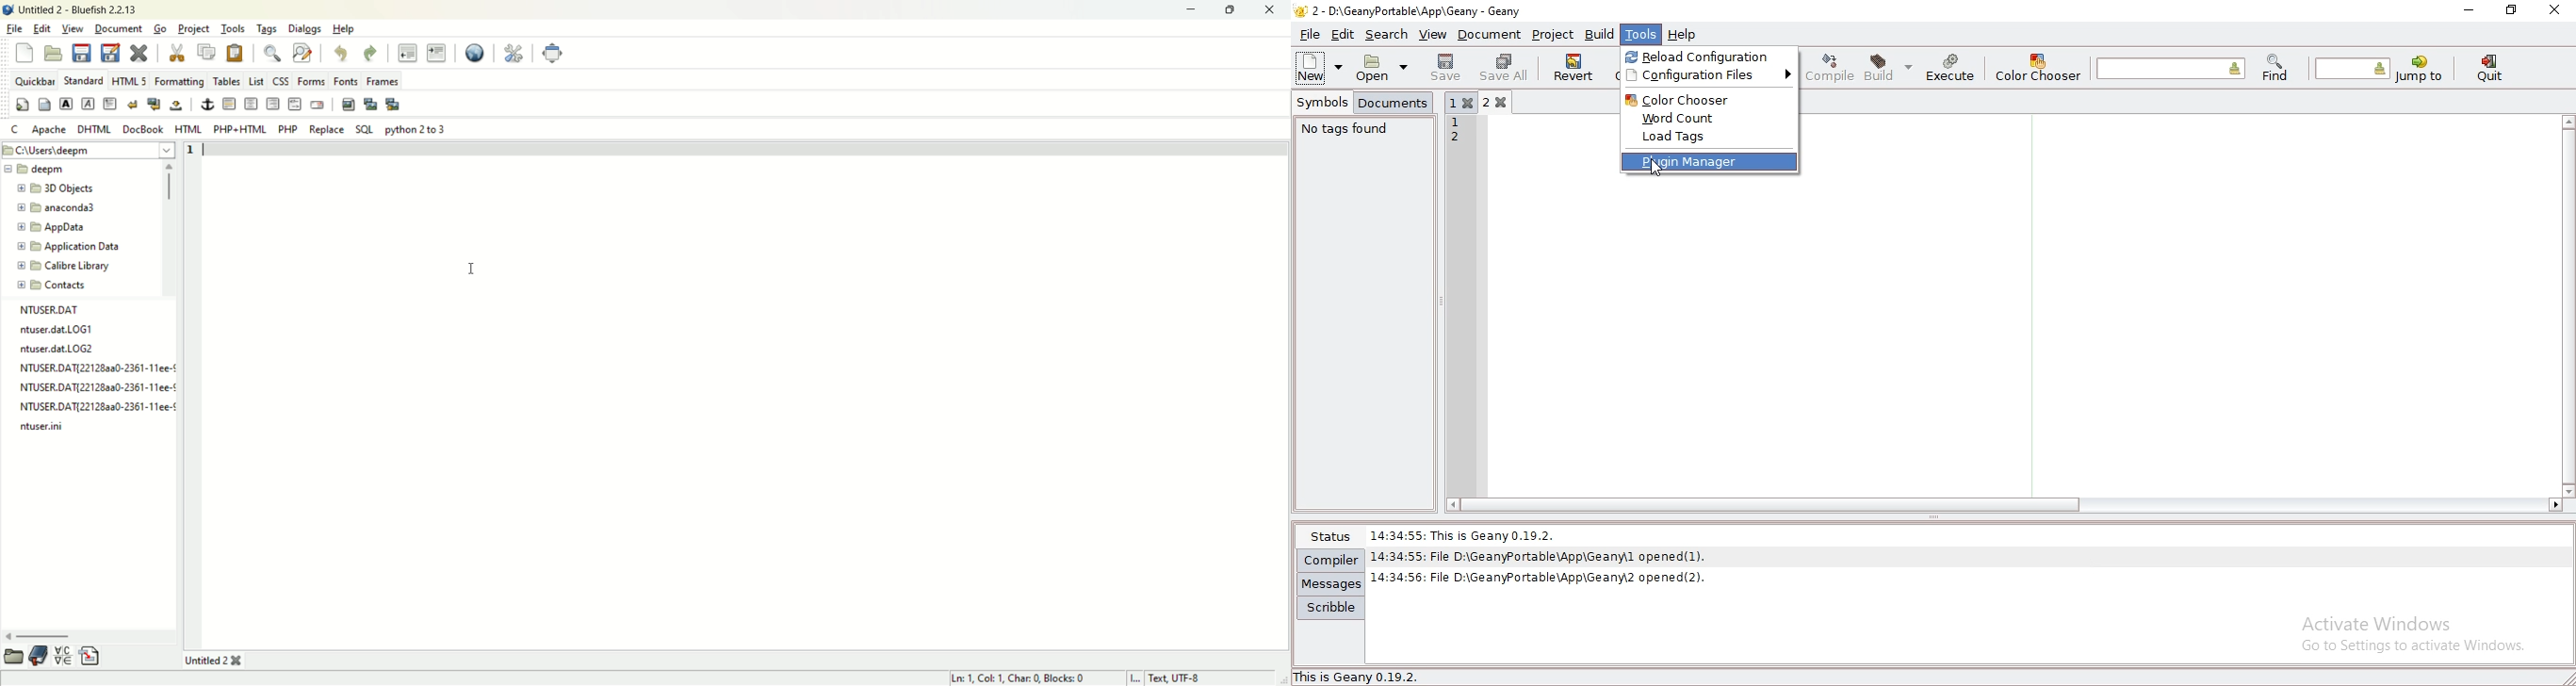 This screenshot has height=700, width=2576. What do you see at coordinates (90, 656) in the screenshot?
I see `insert file` at bounding box center [90, 656].